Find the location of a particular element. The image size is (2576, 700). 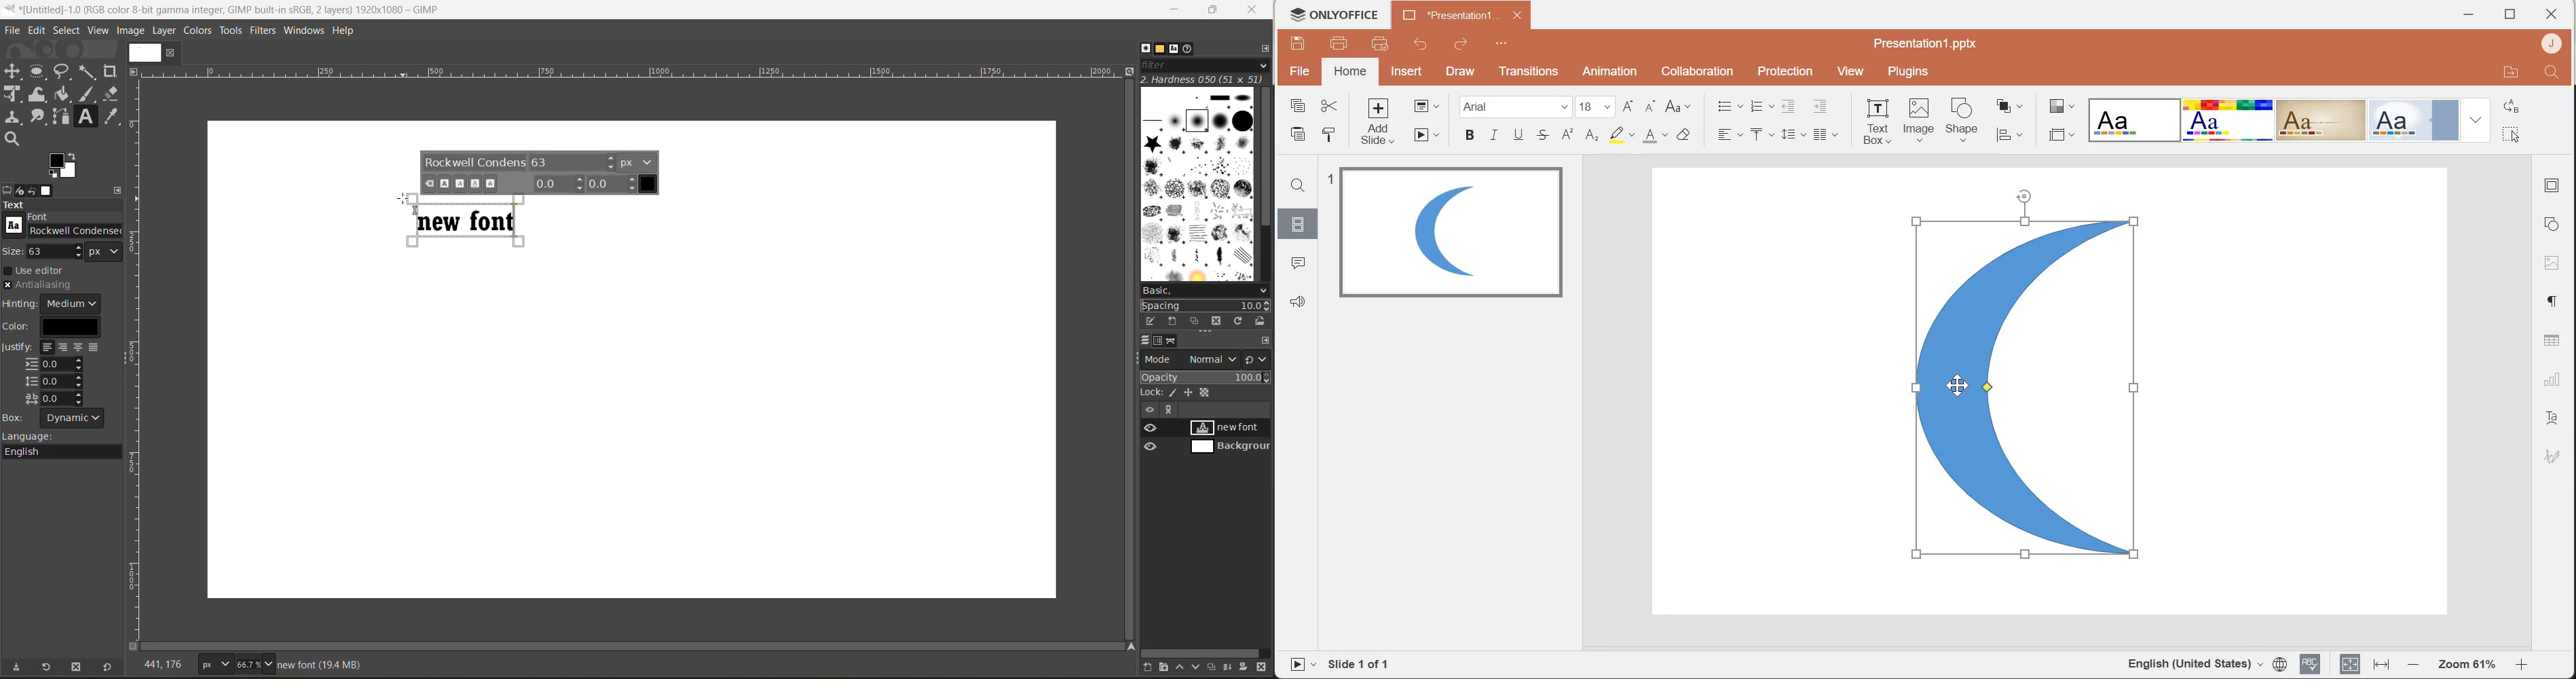

Shape is located at coordinates (1964, 119).